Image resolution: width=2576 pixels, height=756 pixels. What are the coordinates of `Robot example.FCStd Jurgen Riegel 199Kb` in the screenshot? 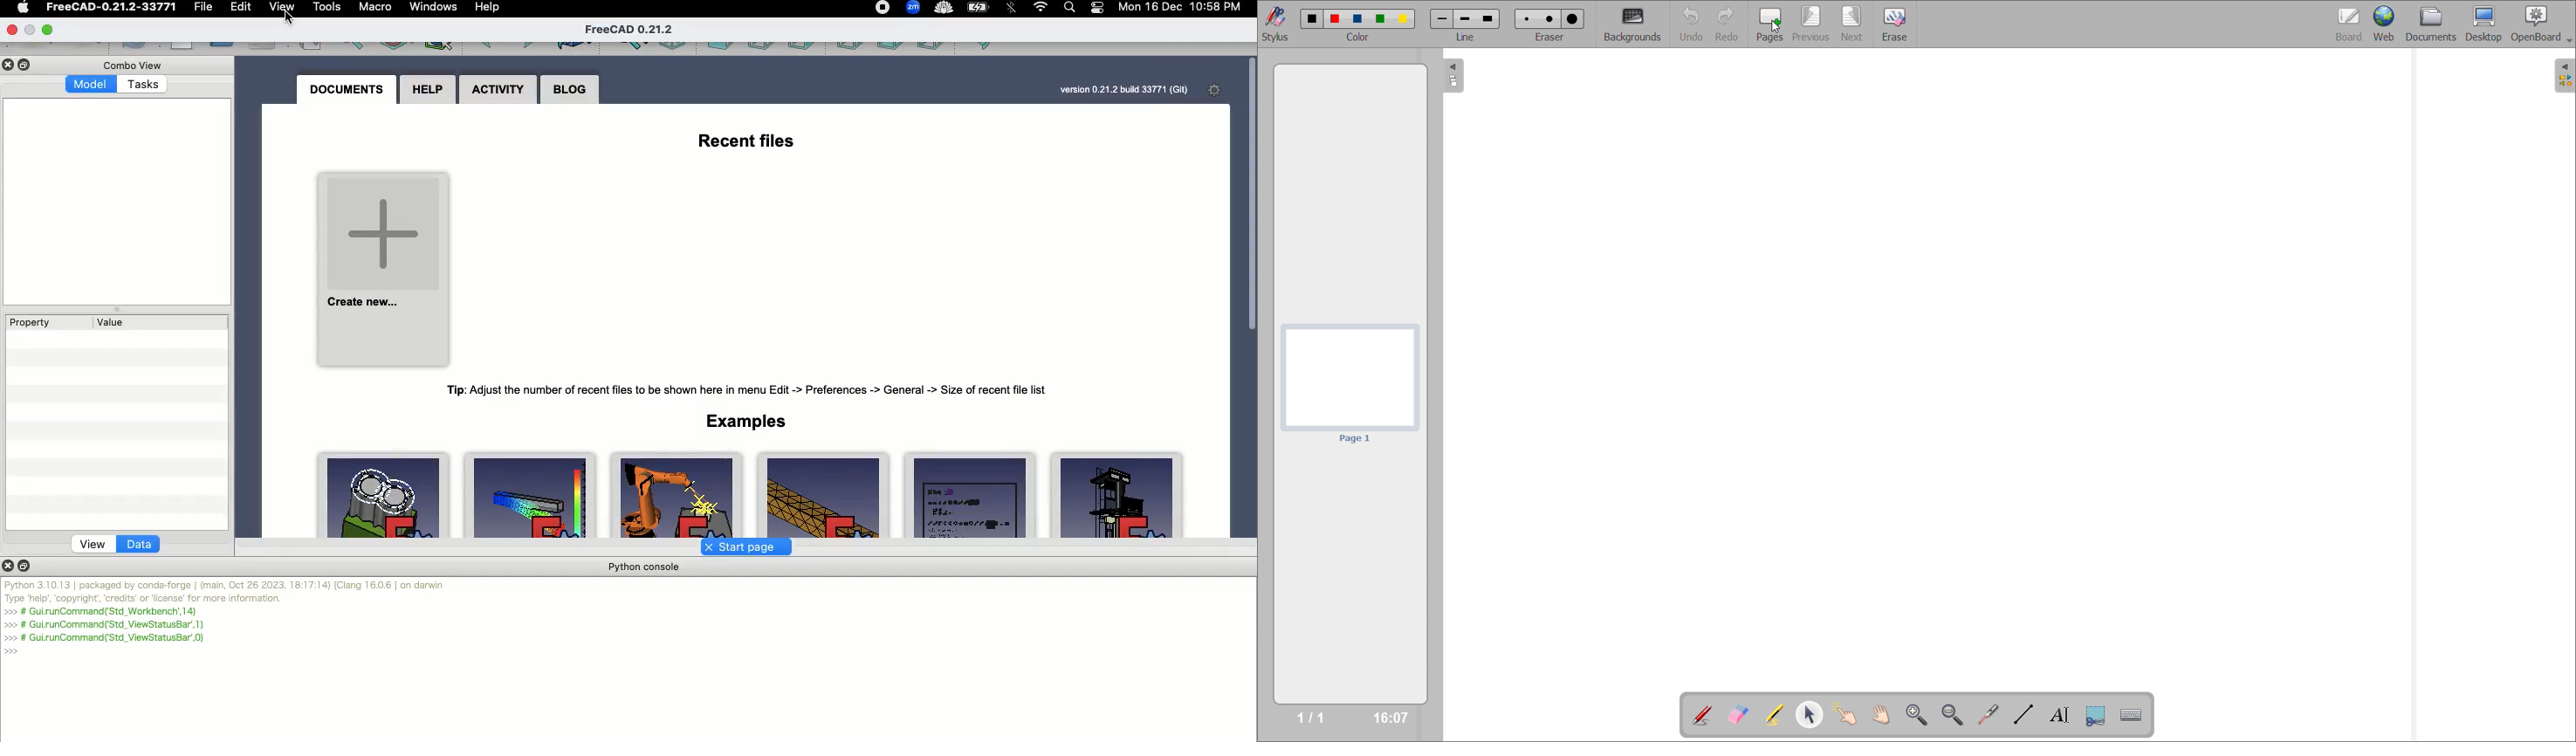 It's located at (679, 495).